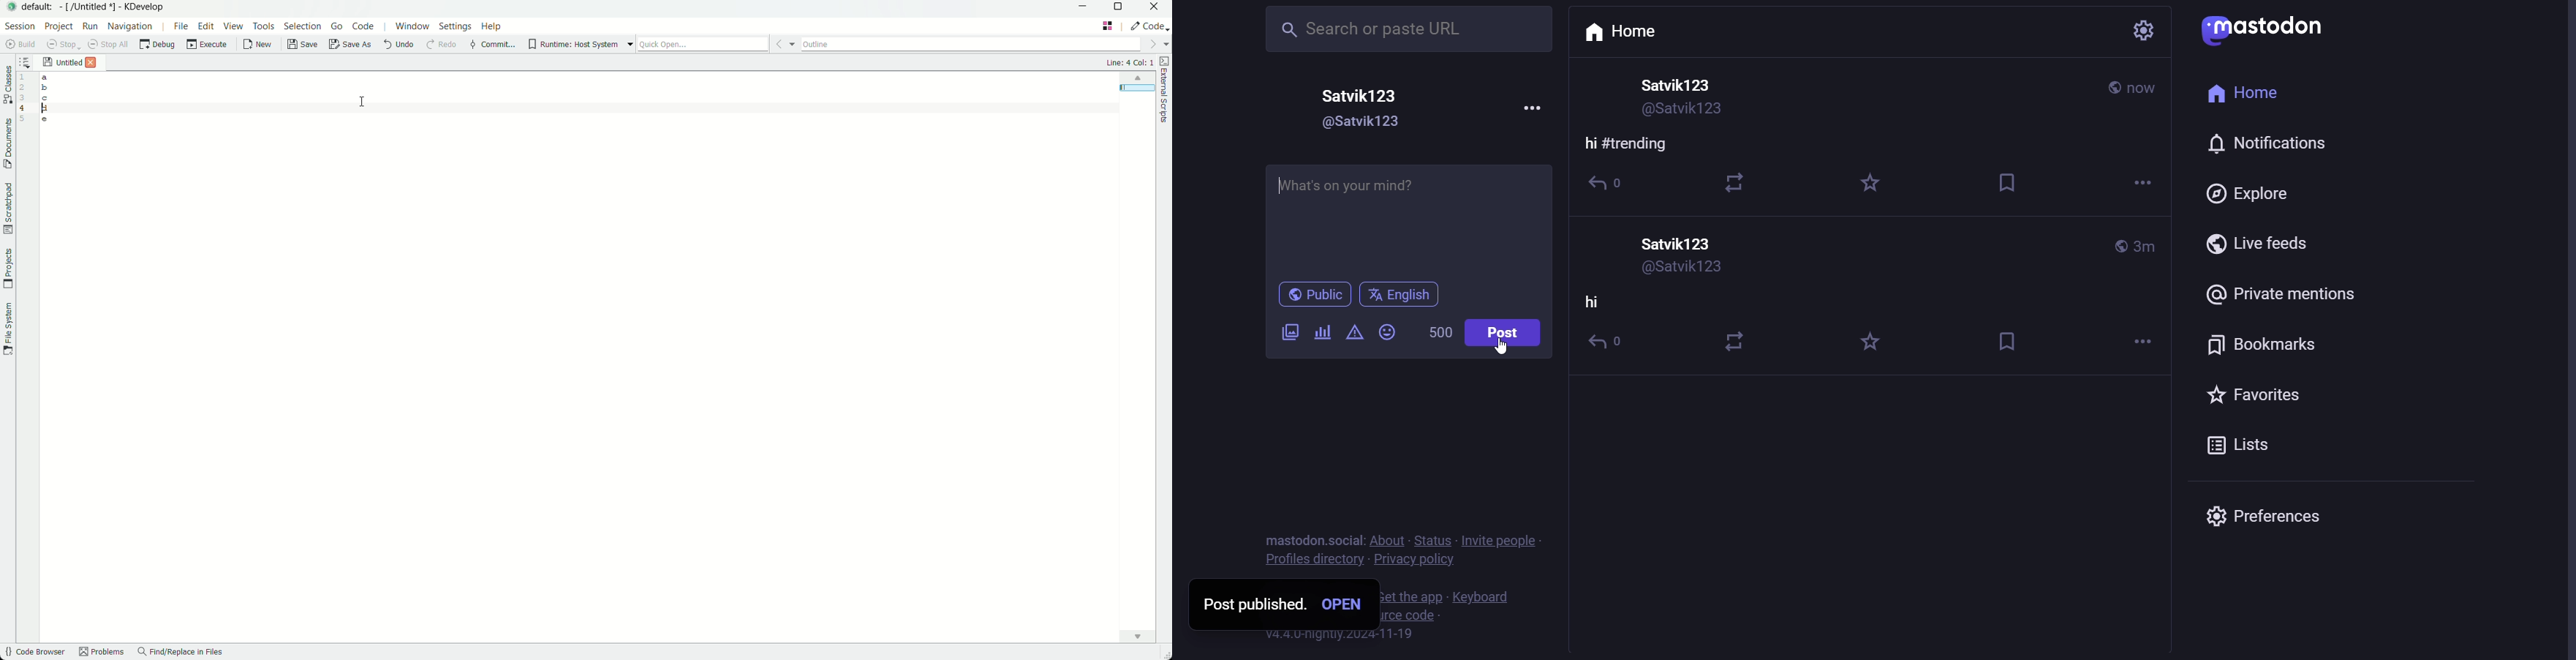 Image resolution: width=2576 pixels, height=672 pixels. I want to click on kdevelop, so click(147, 7).